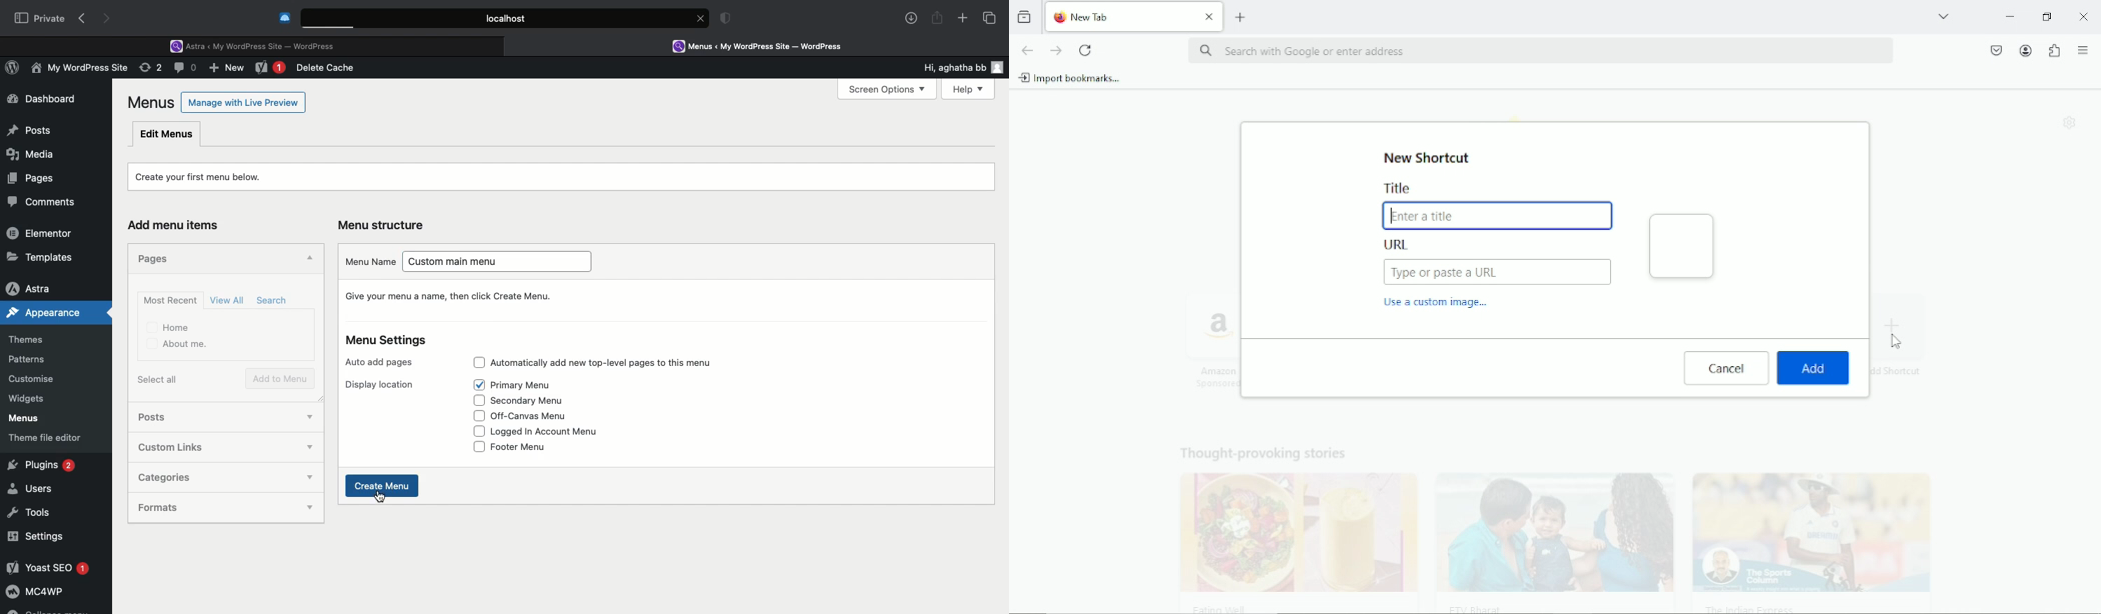 The image size is (2128, 616). Describe the element at coordinates (380, 496) in the screenshot. I see `cursor` at that location.